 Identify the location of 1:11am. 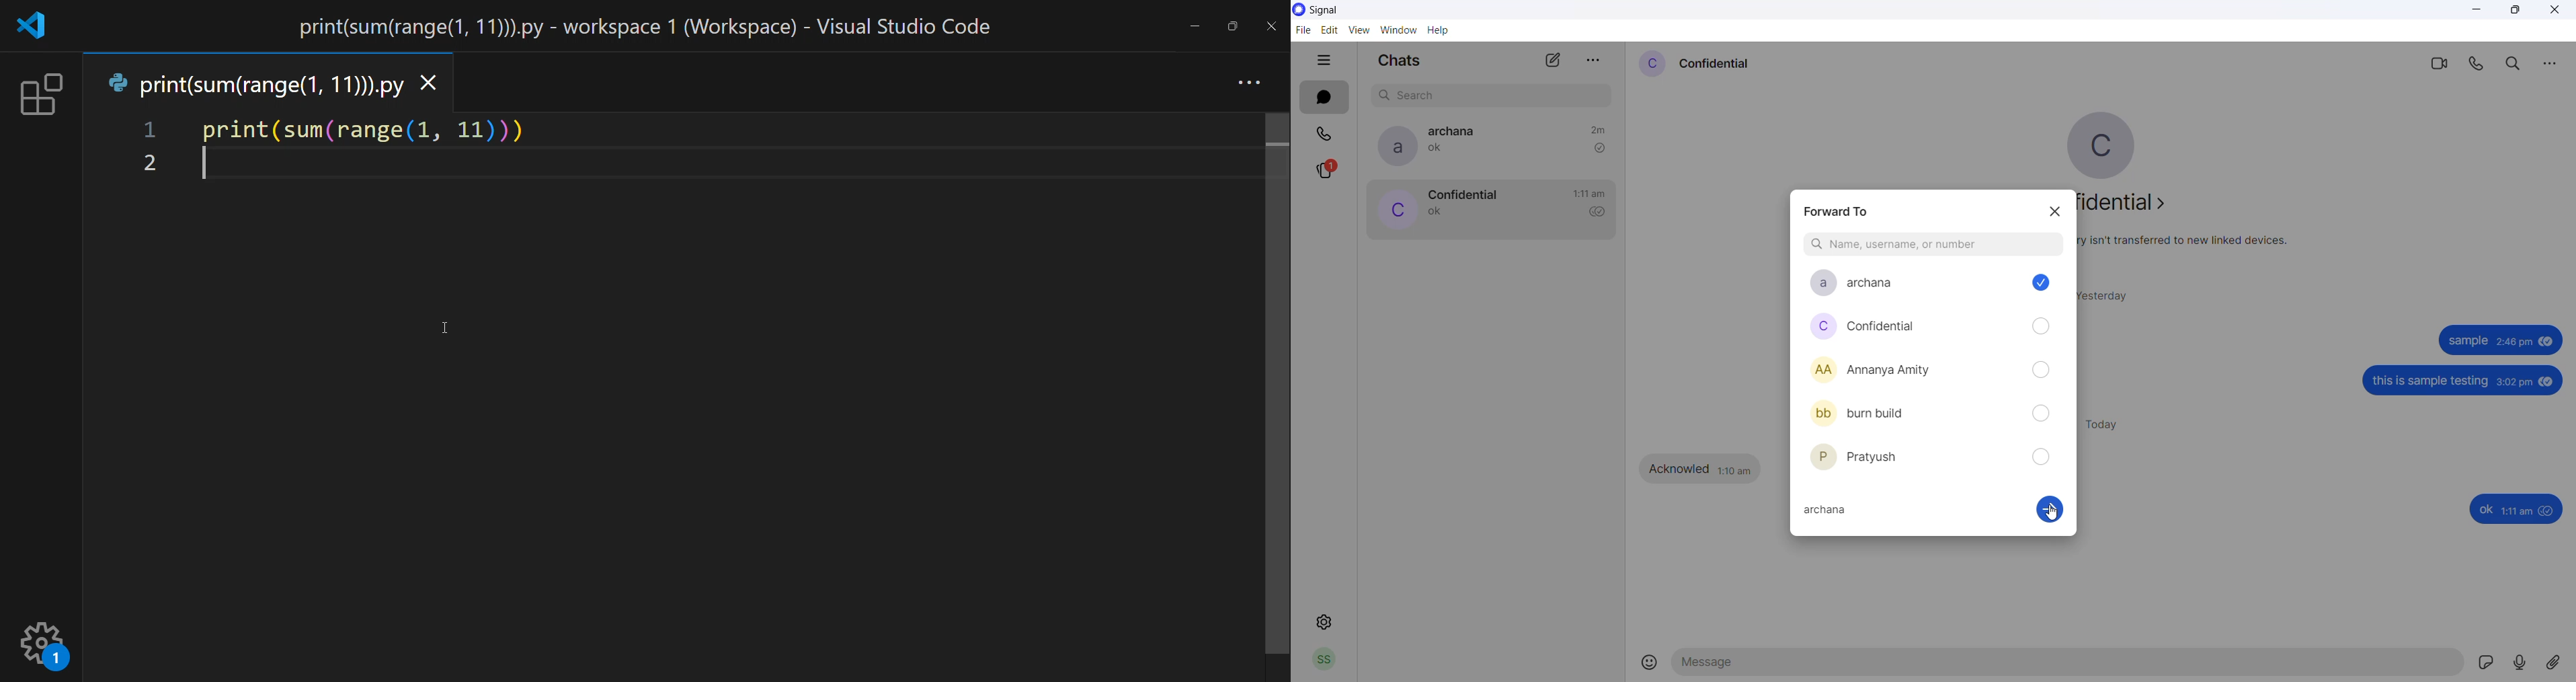
(2519, 511).